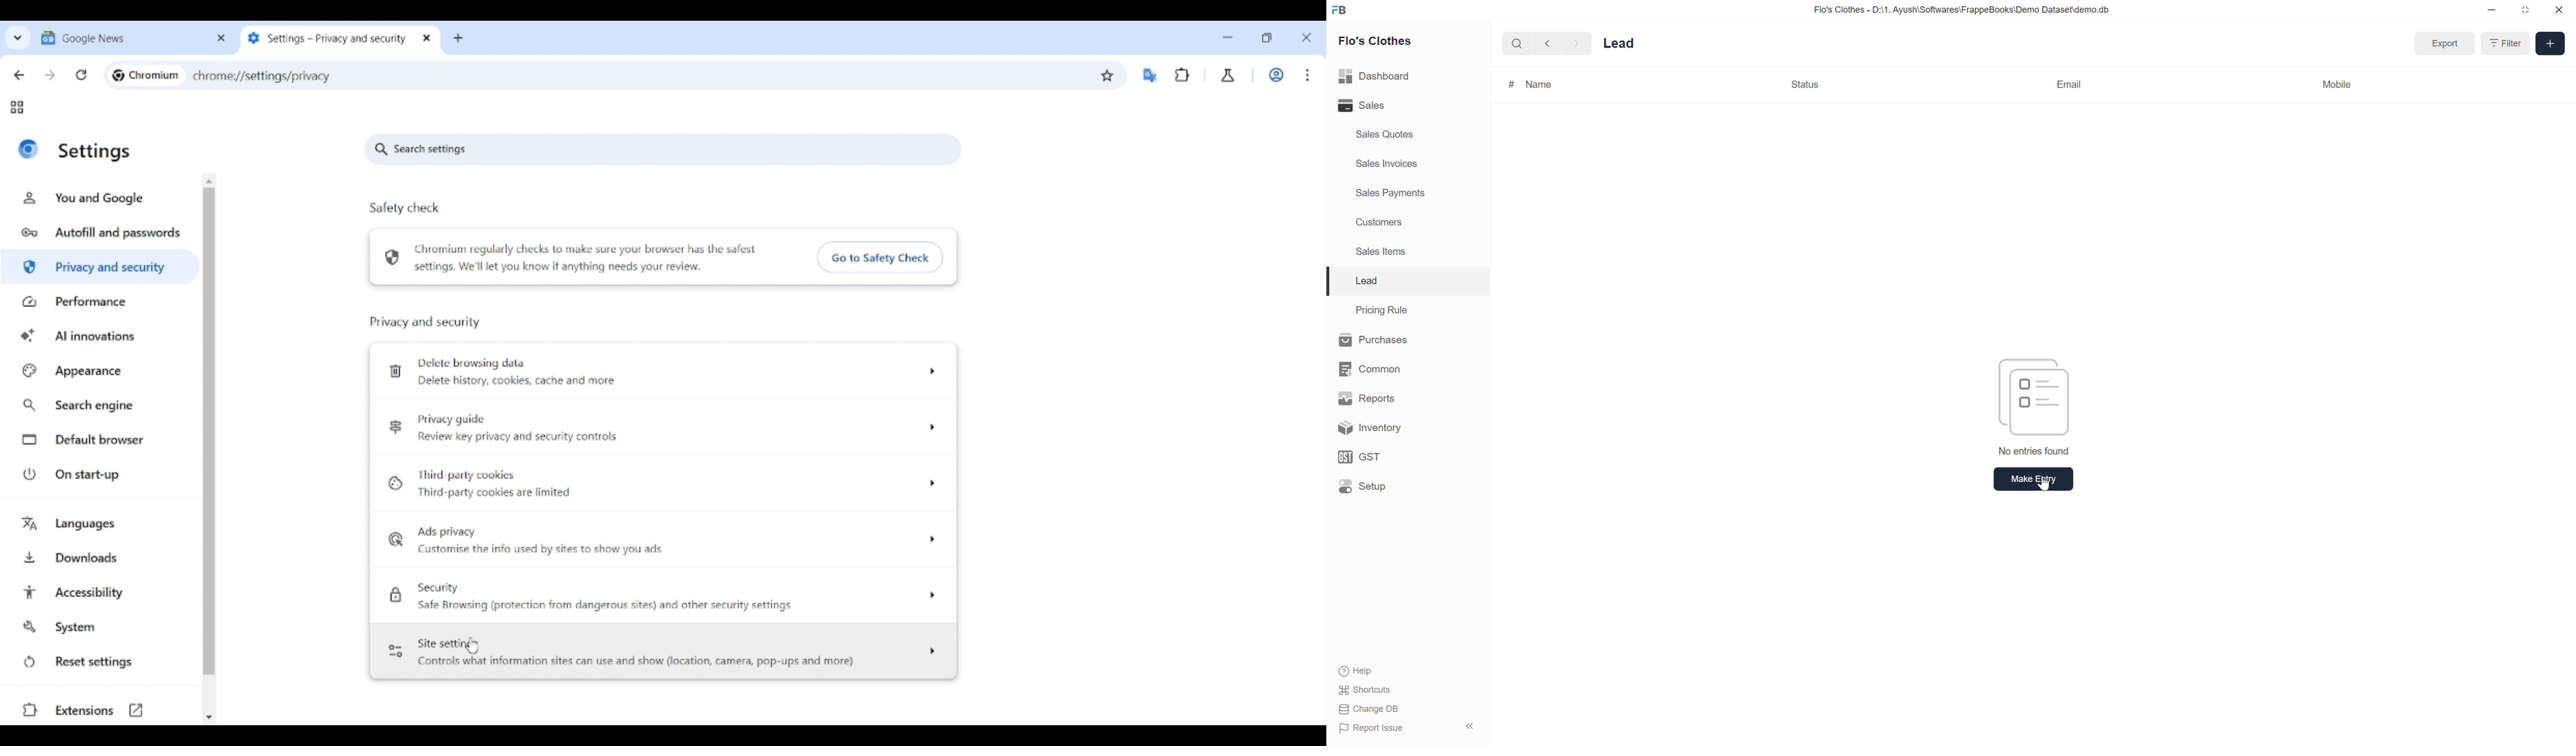  I want to click on Search engine, so click(101, 405).